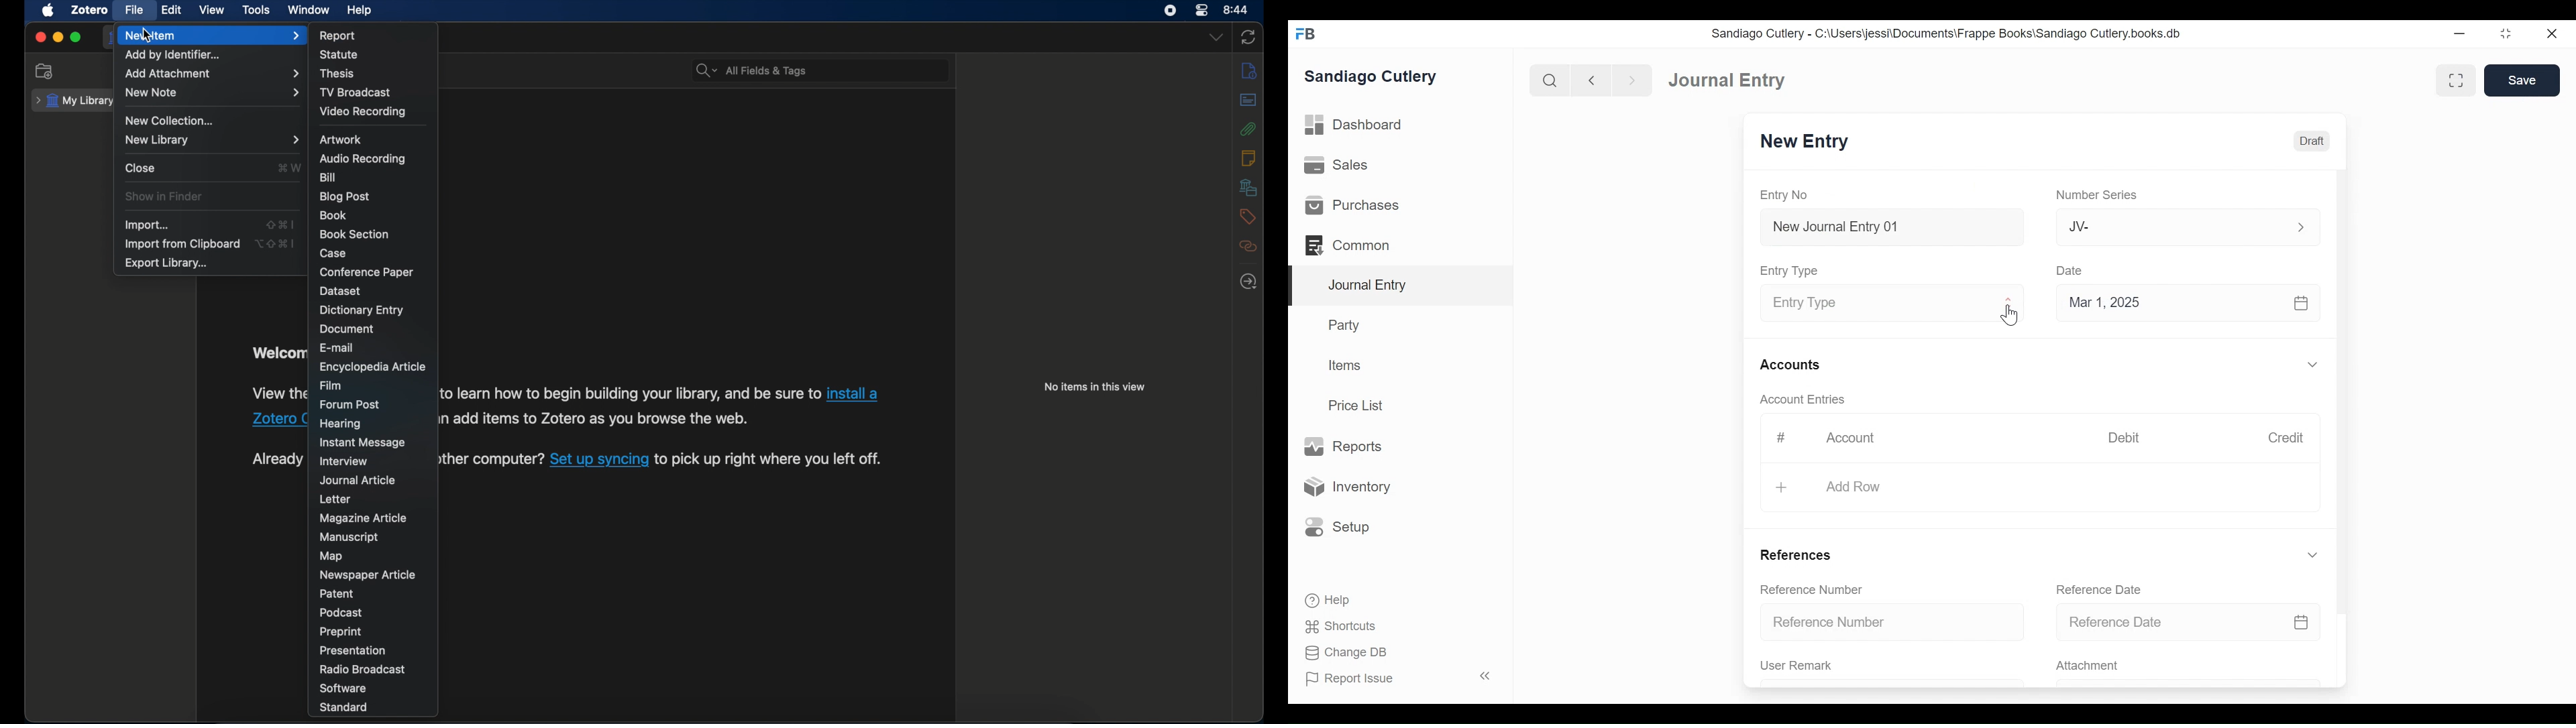 Image resolution: width=2576 pixels, height=728 pixels. Describe the element at coordinates (1322, 601) in the screenshot. I see `Help` at that location.